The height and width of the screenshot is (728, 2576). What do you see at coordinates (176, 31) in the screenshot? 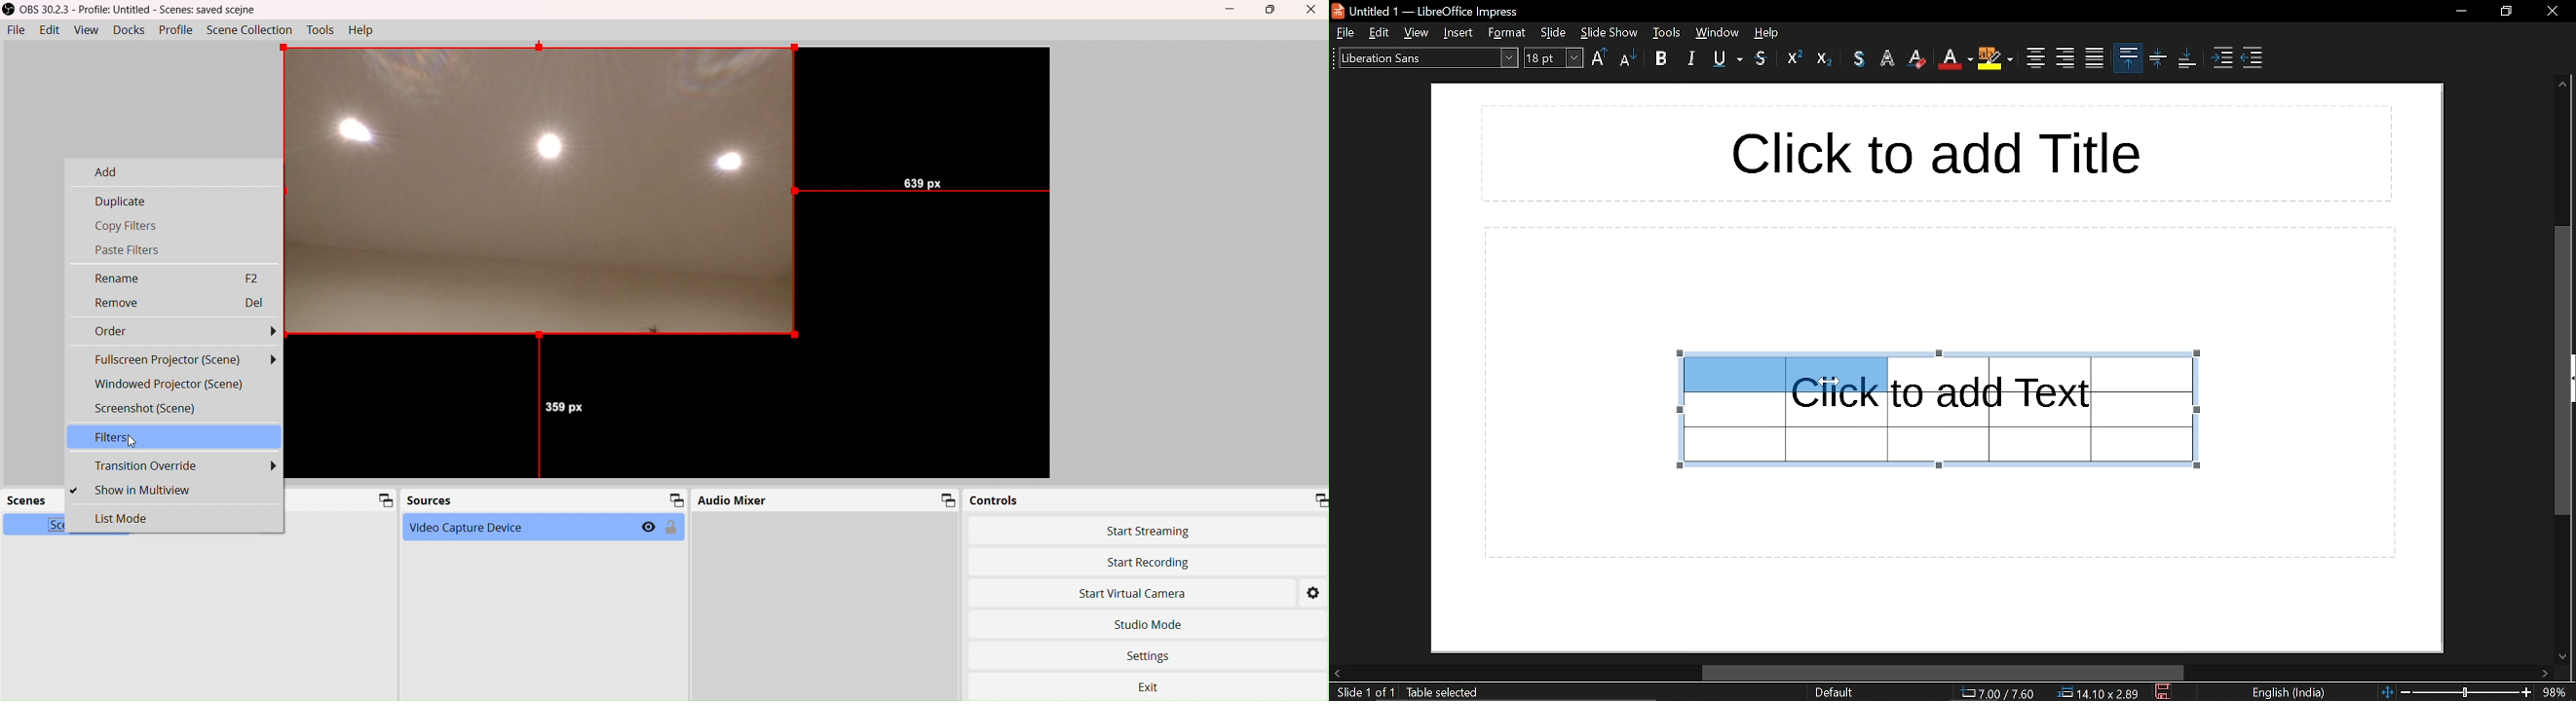
I see `Profile` at bounding box center [176, 31].